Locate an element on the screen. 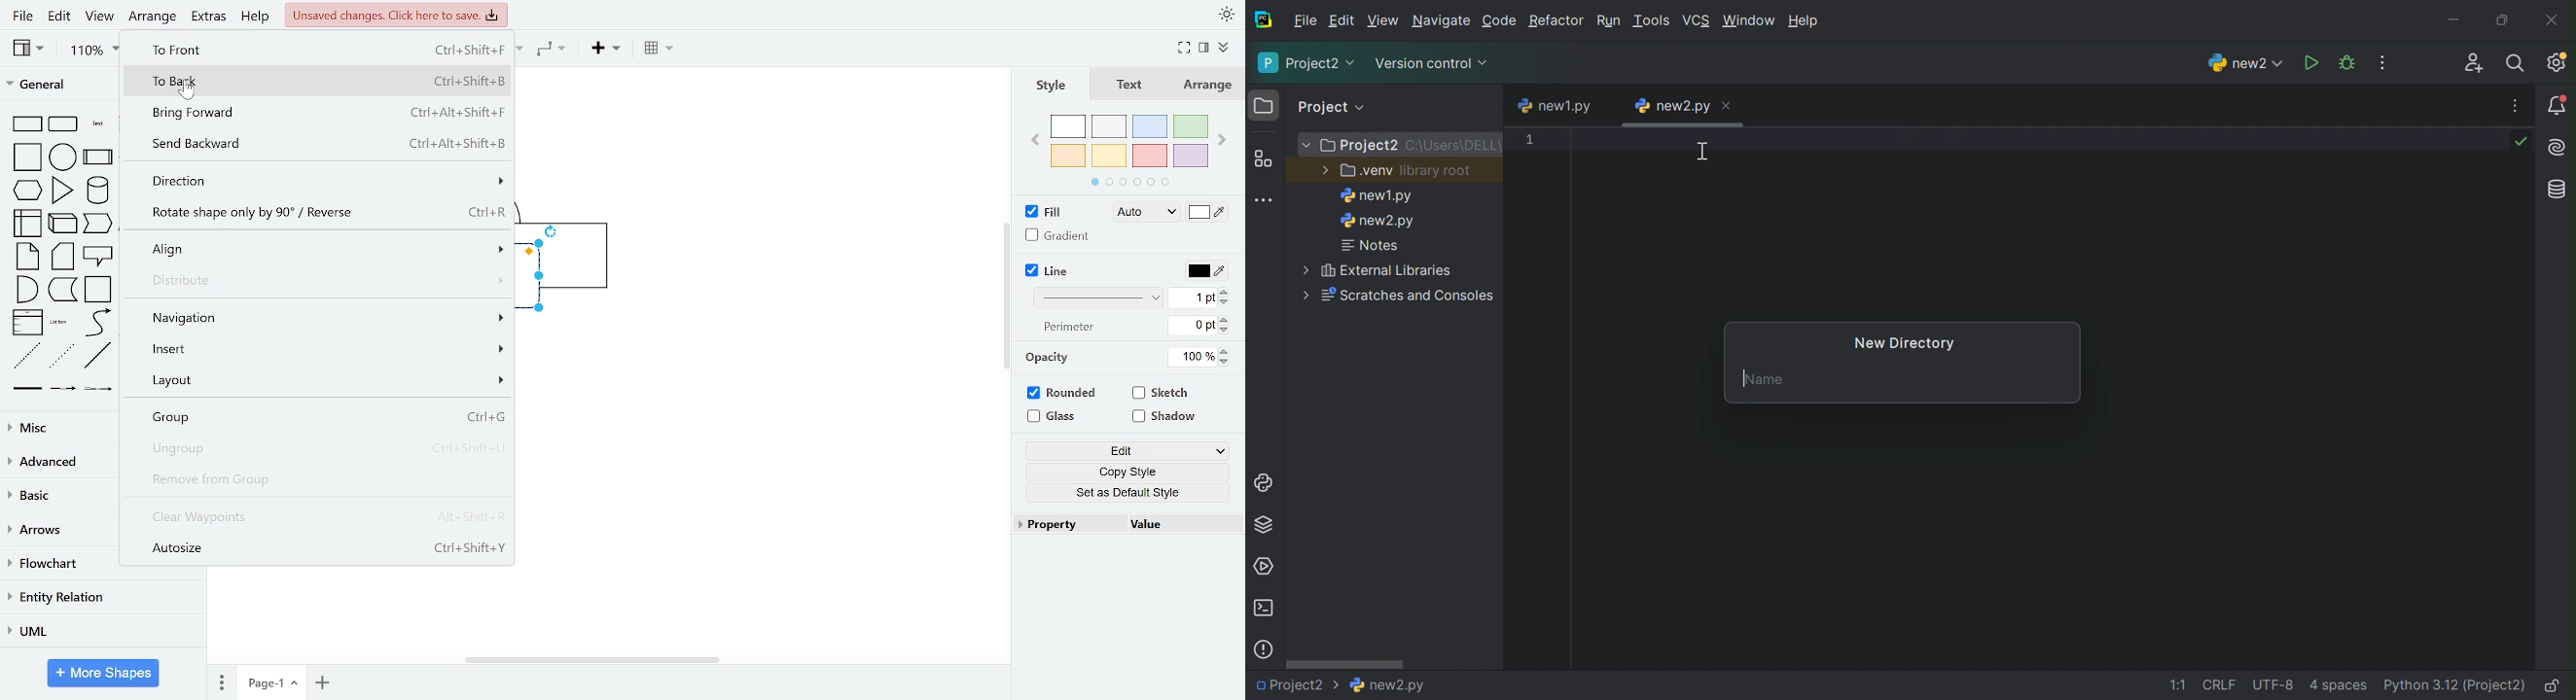  waypoints is located at coordinates (553, 51).